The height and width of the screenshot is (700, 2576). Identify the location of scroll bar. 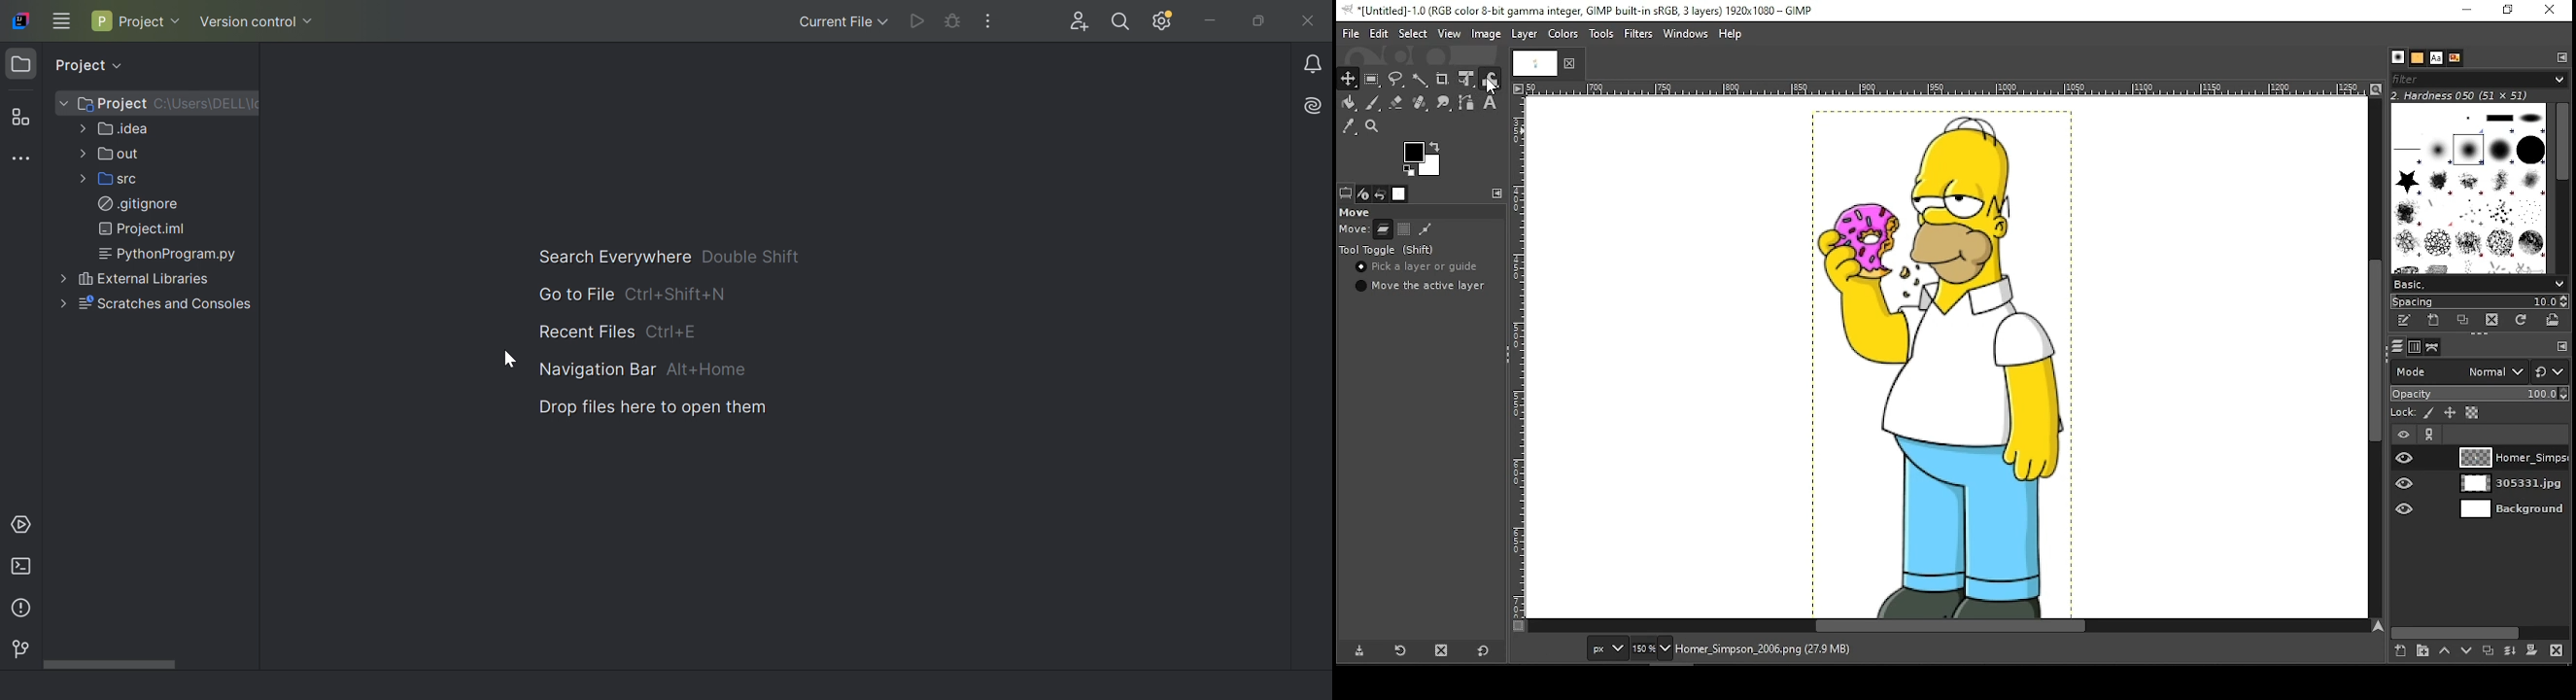
(1950, 626).